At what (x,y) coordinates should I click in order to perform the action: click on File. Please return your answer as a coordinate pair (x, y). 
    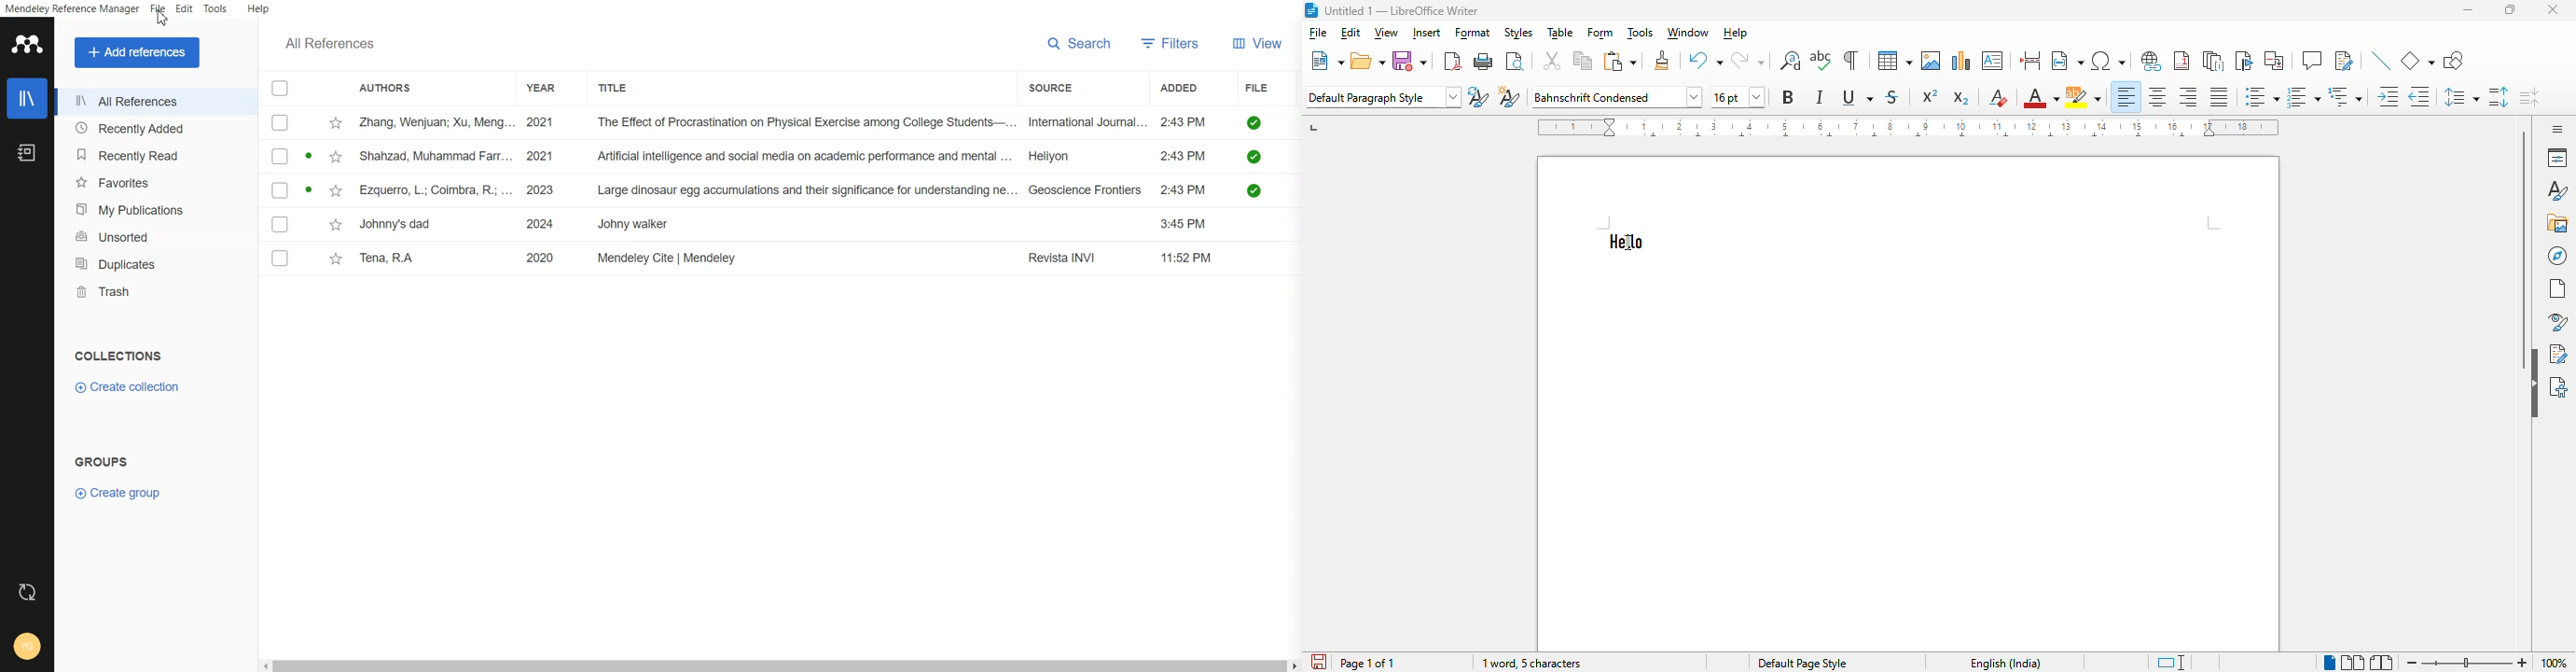
    Looking at the image, I should click on (158, 10).